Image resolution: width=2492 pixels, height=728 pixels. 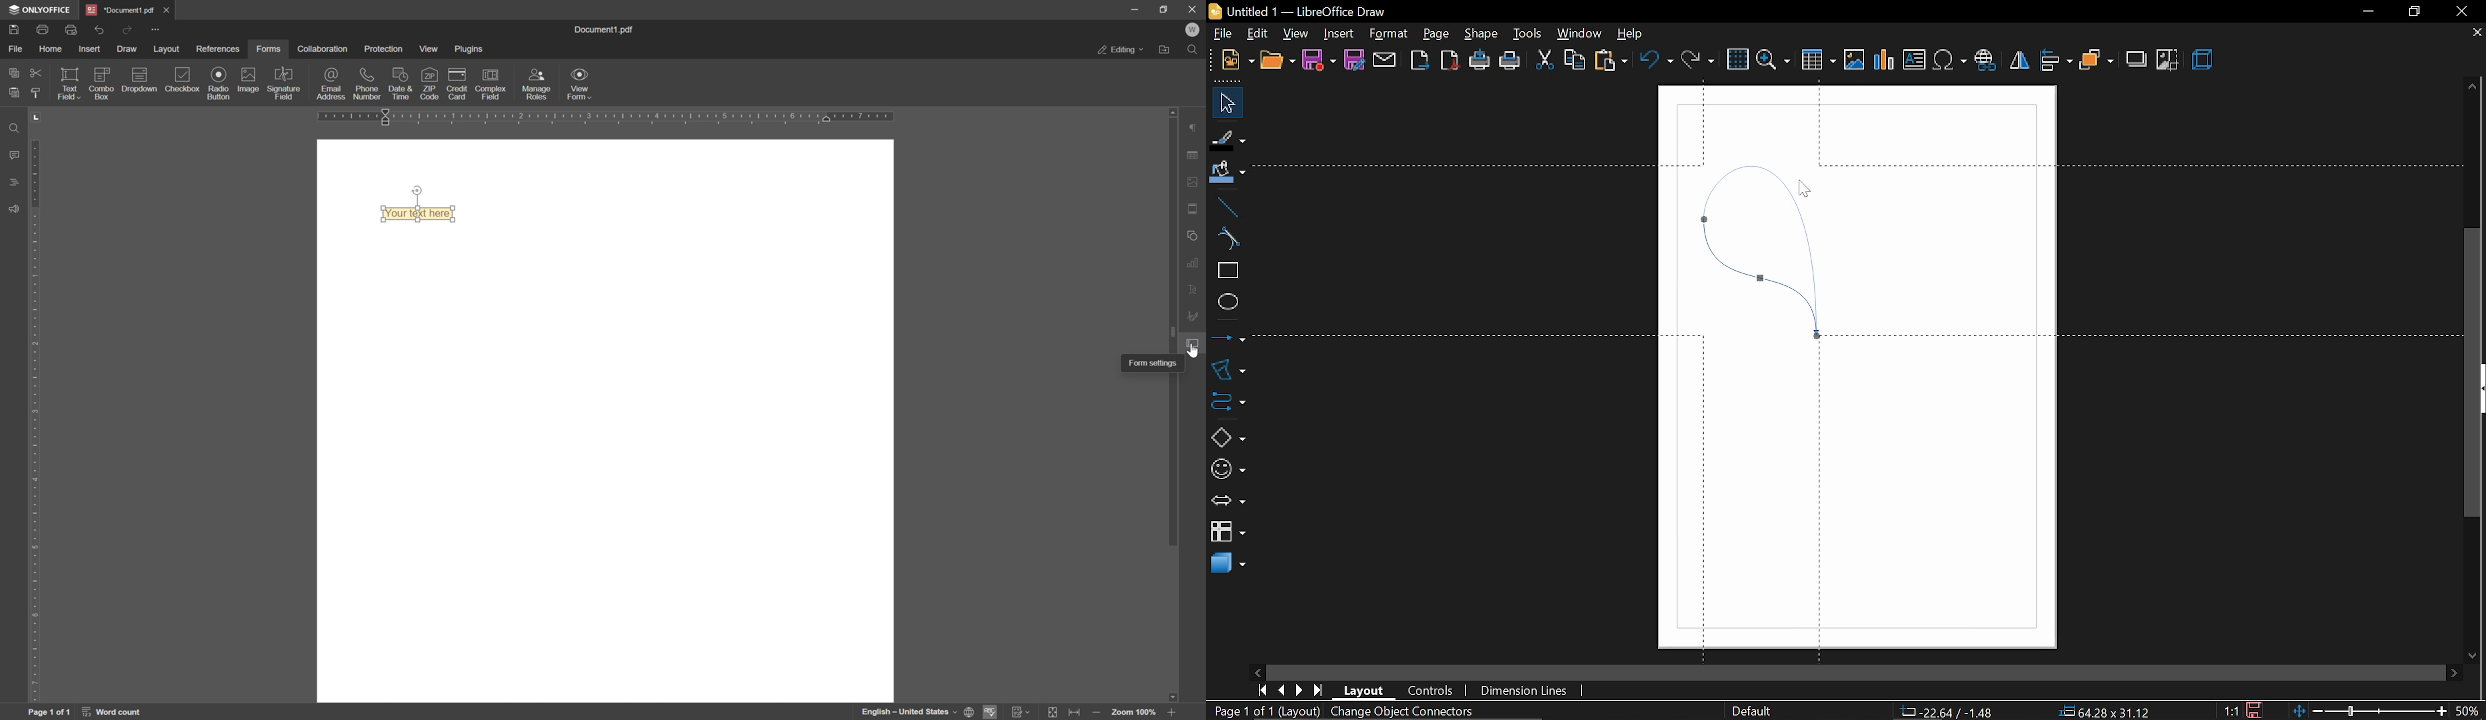 I want to click on move left, so click(x=1257, y=671).